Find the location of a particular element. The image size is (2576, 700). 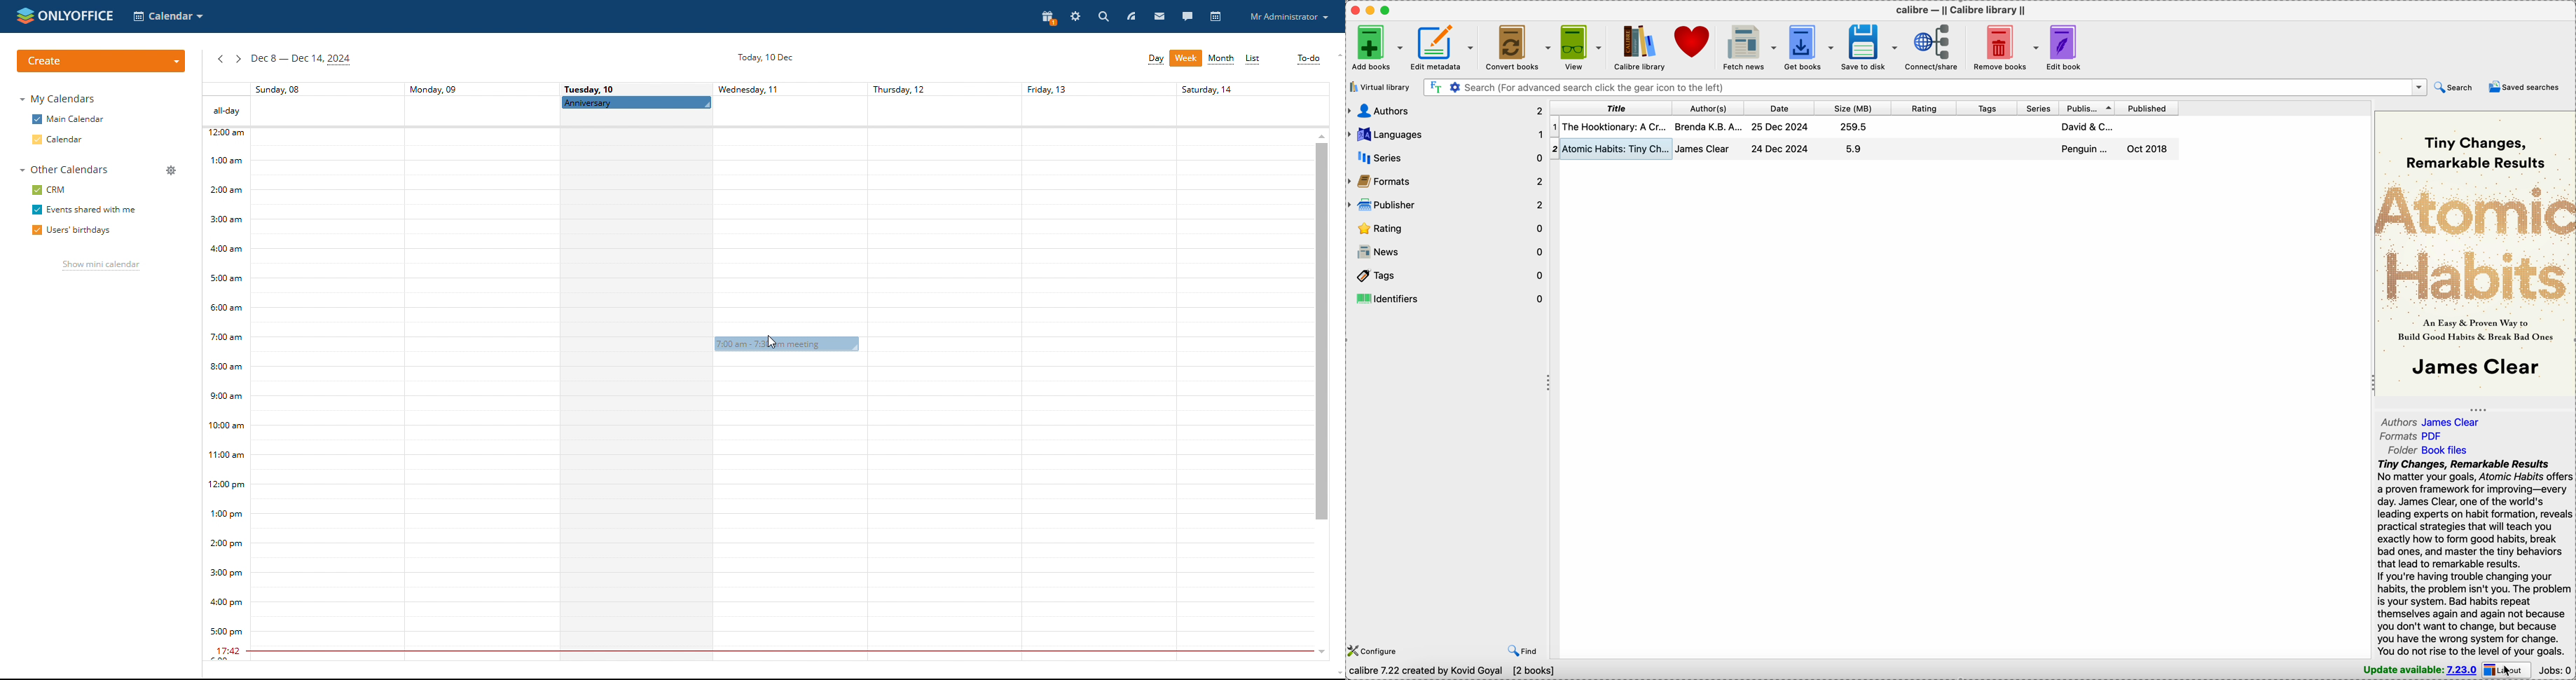

5.9 is located at coordinates (1854, 149).